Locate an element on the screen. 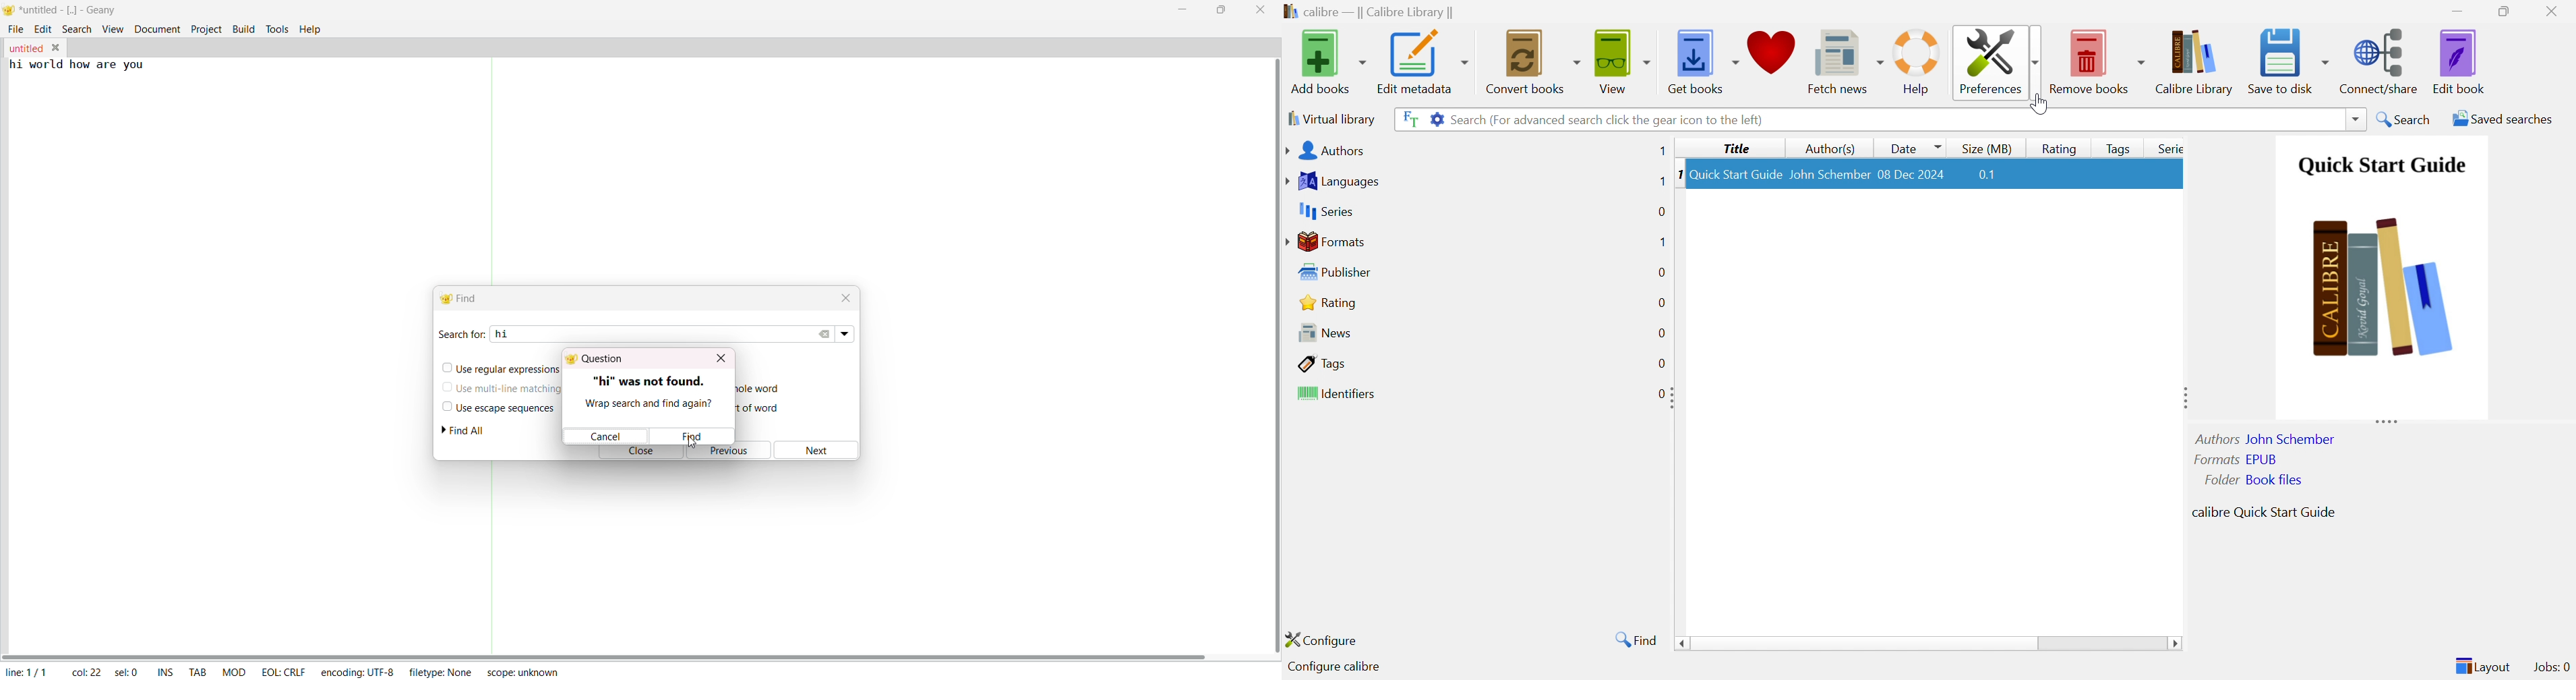 This screenshot has height=700, width=2576. sel: 0 is located at coordinates (128, 672).